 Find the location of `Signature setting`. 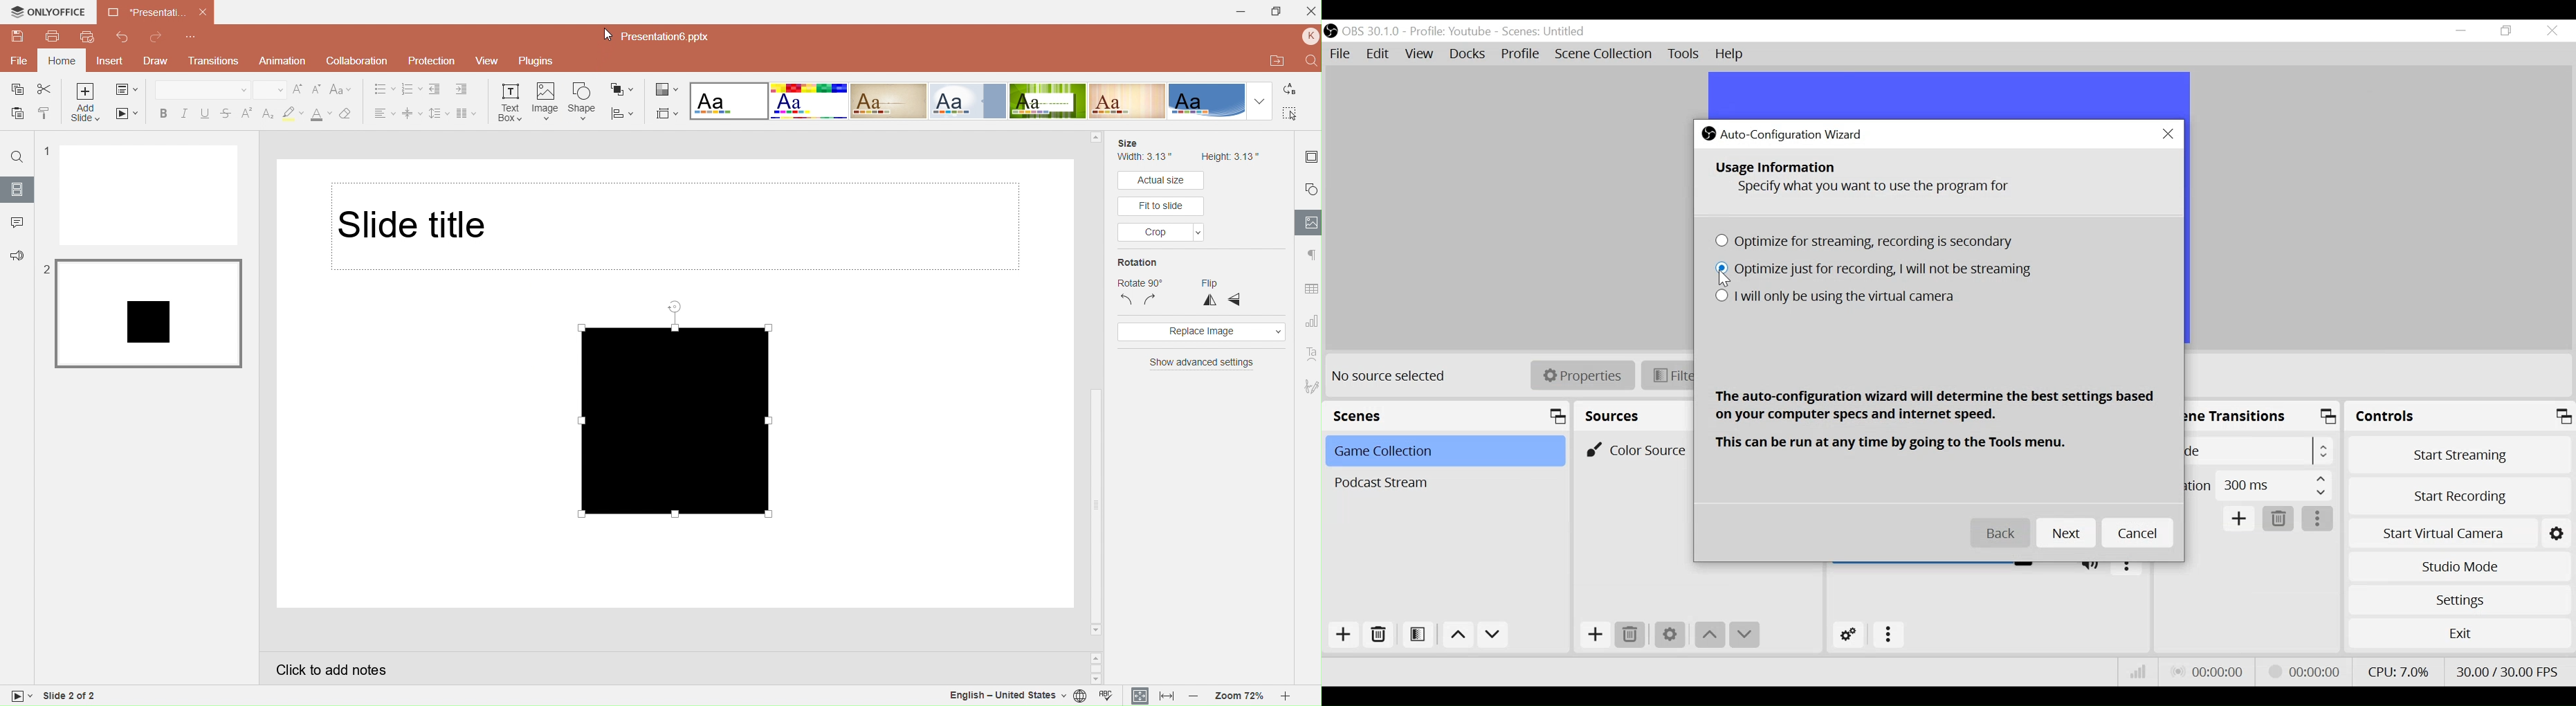

Signature setting is located at coordinates (1309, 383).